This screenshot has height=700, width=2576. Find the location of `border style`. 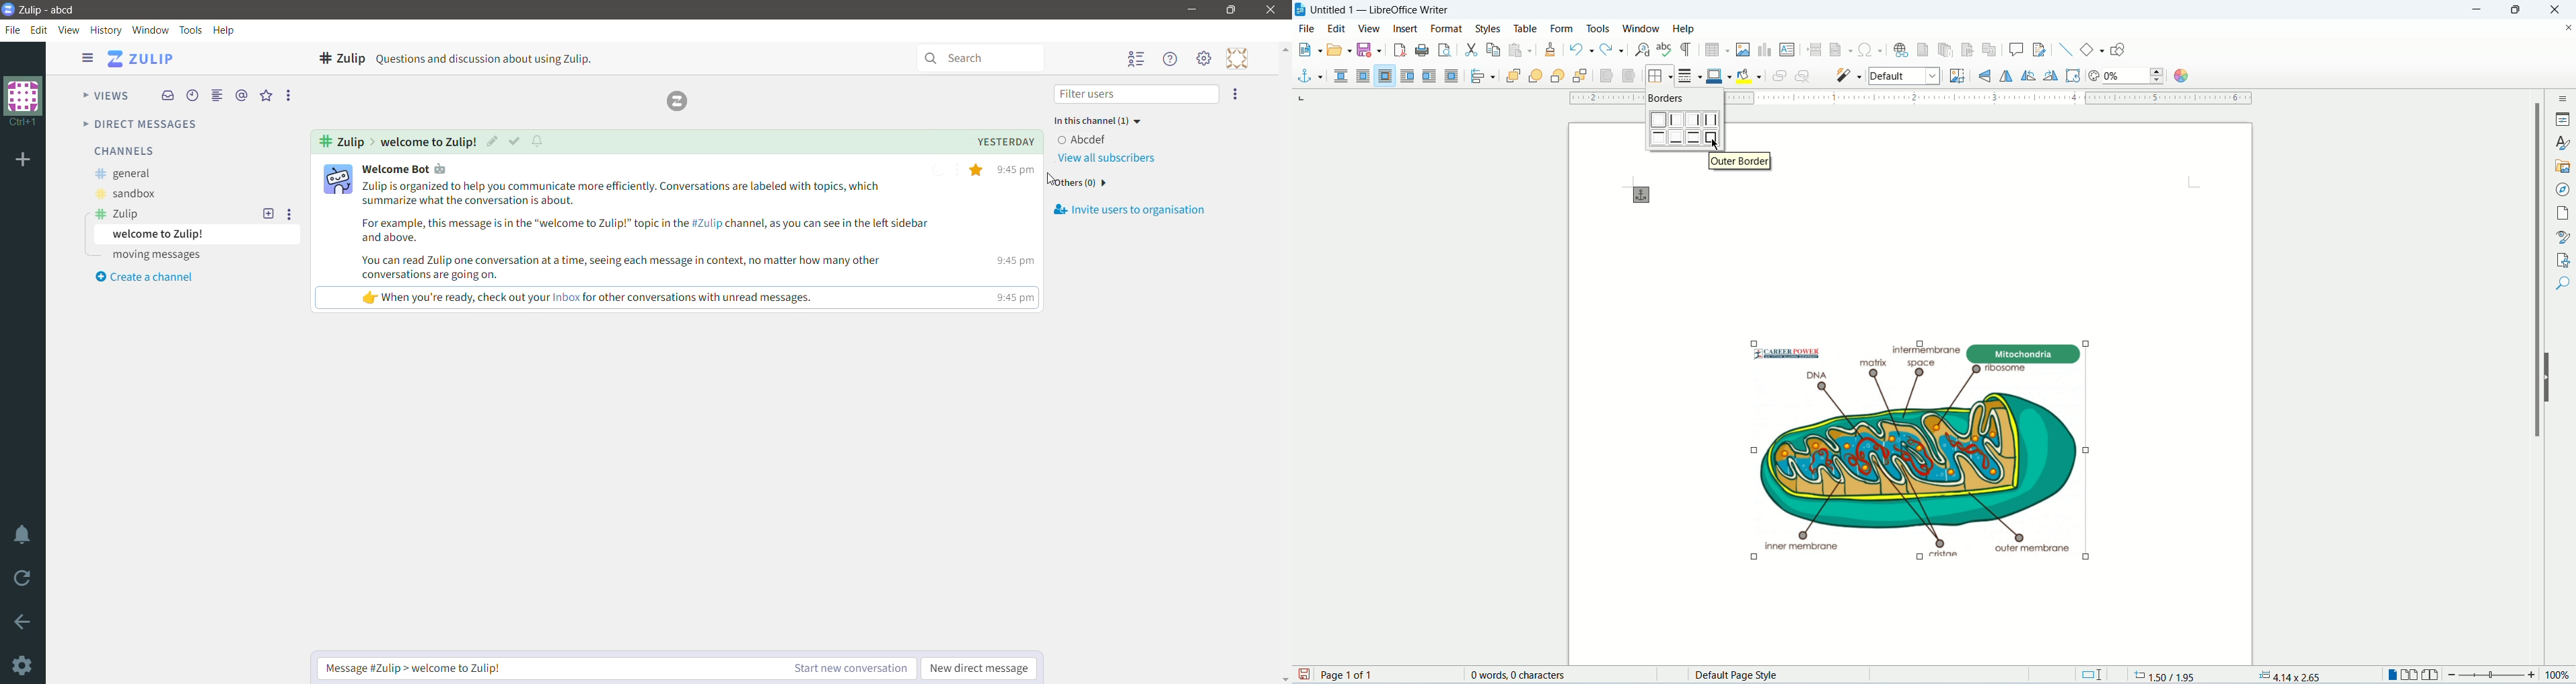

border style is located at coordinates (1689, 75).